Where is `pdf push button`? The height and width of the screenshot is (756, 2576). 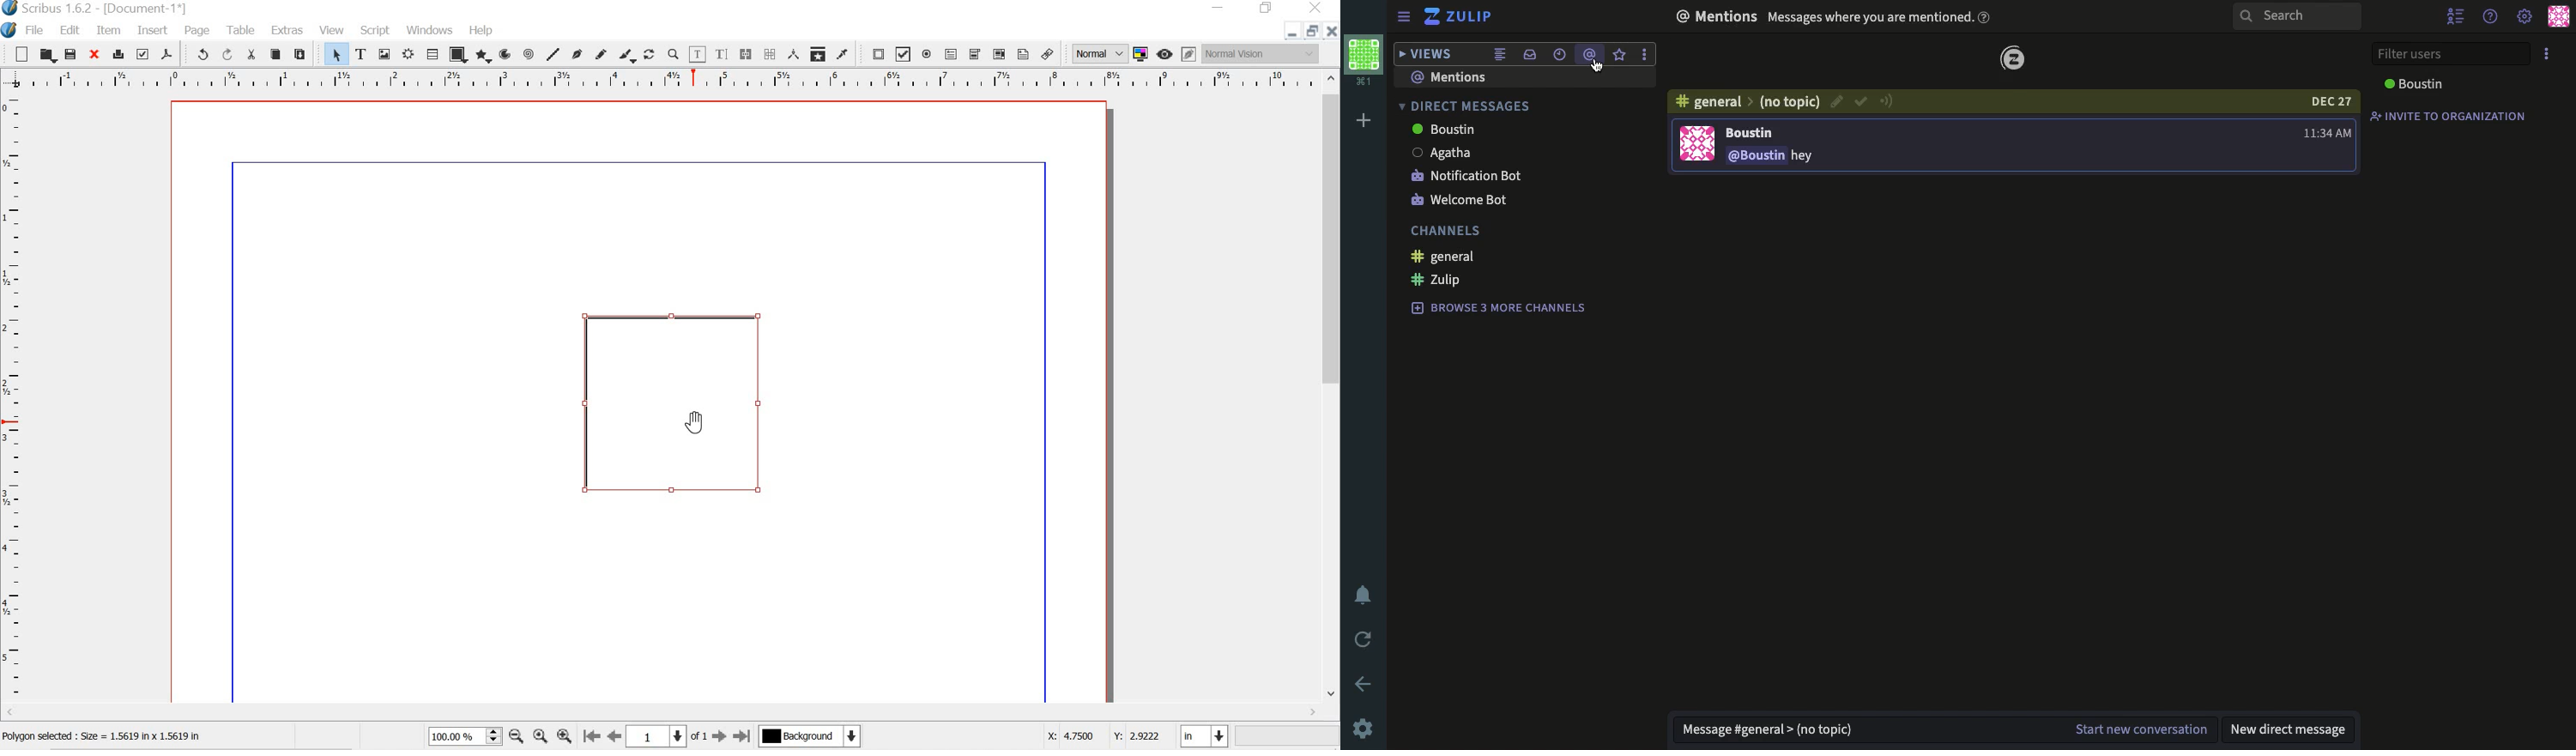
pdf push button is located at coordinates (877, 53).